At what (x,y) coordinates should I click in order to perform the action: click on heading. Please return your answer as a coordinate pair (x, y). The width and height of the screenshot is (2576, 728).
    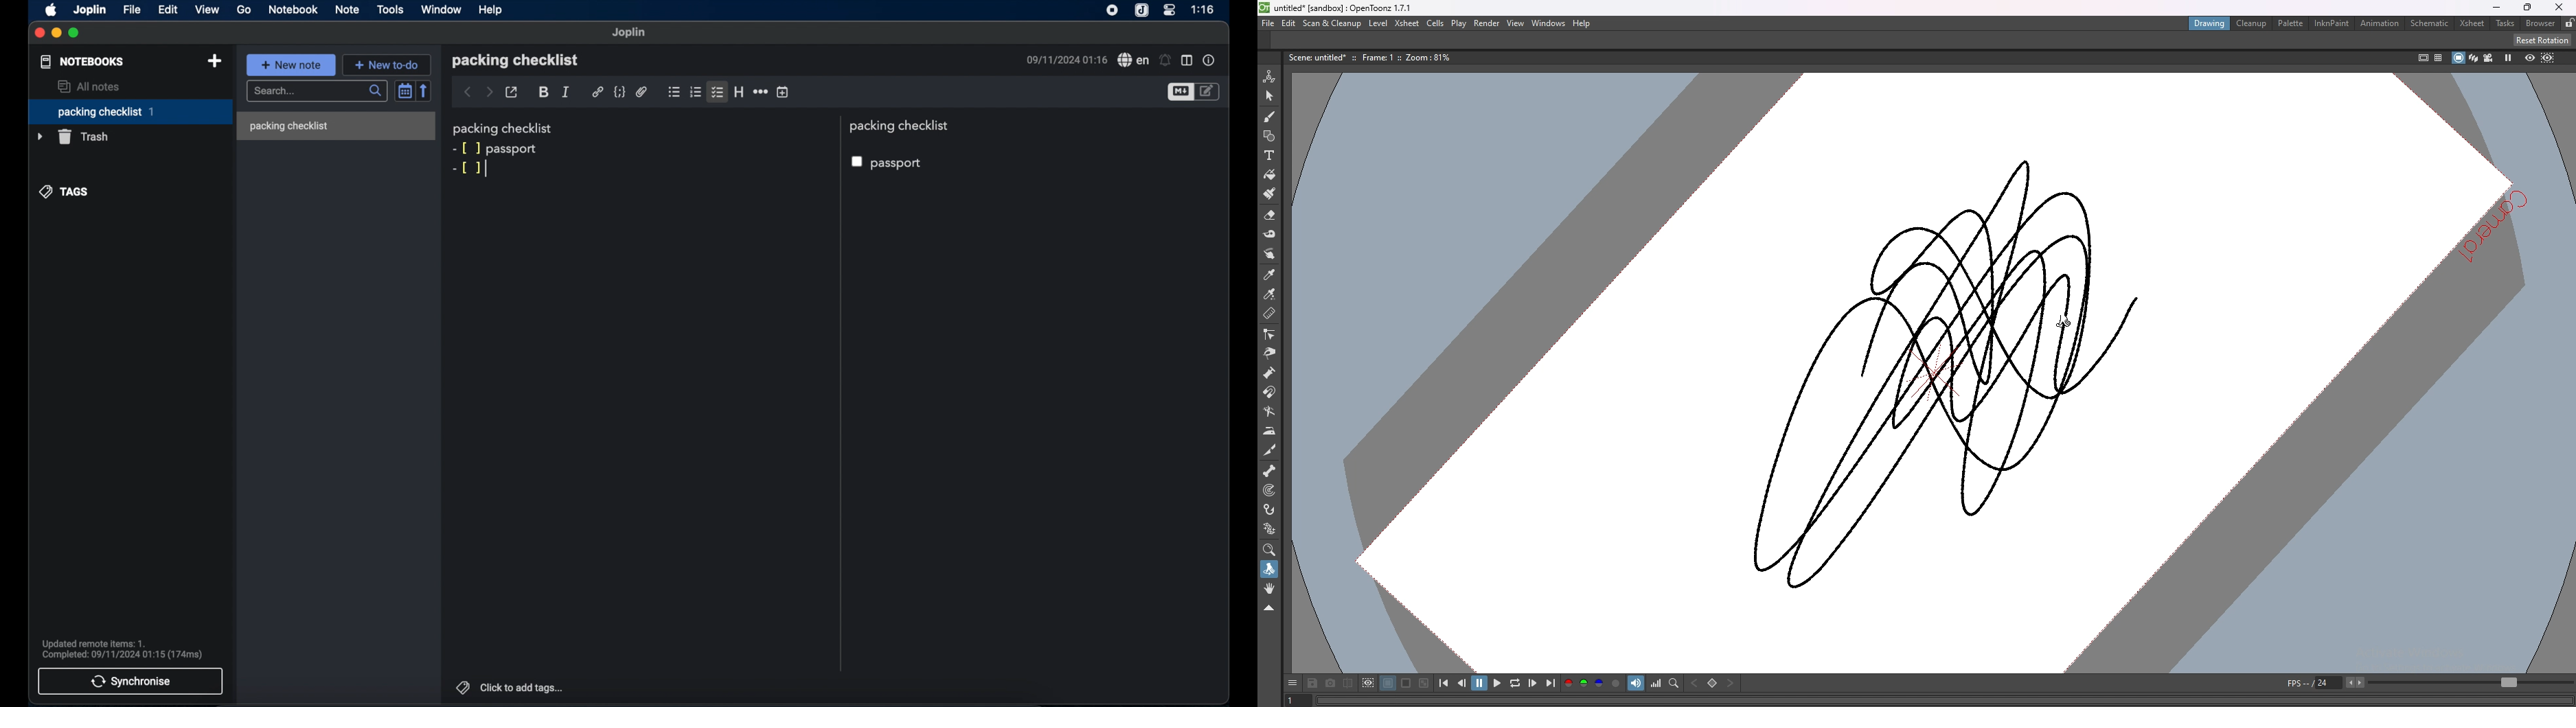
    Looking at the image, I should click on (739, 92).